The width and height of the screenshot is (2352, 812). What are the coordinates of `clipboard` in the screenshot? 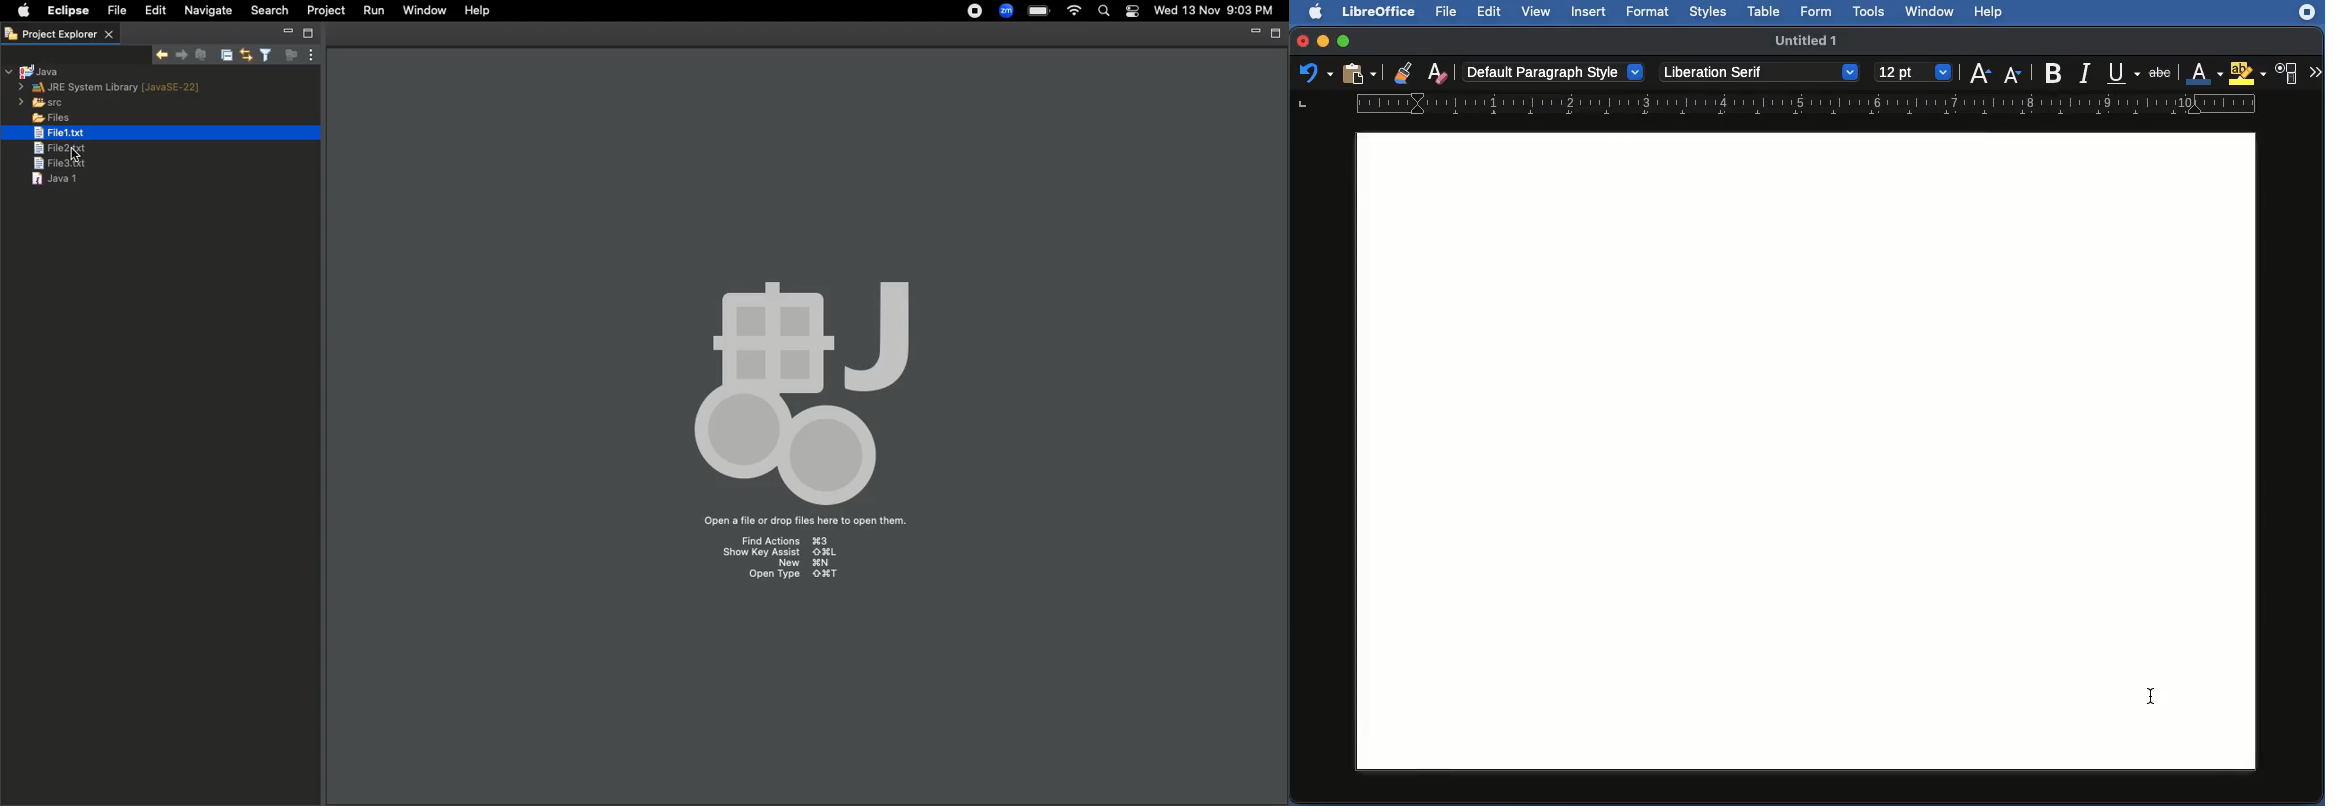 It's located at (1359, 74).